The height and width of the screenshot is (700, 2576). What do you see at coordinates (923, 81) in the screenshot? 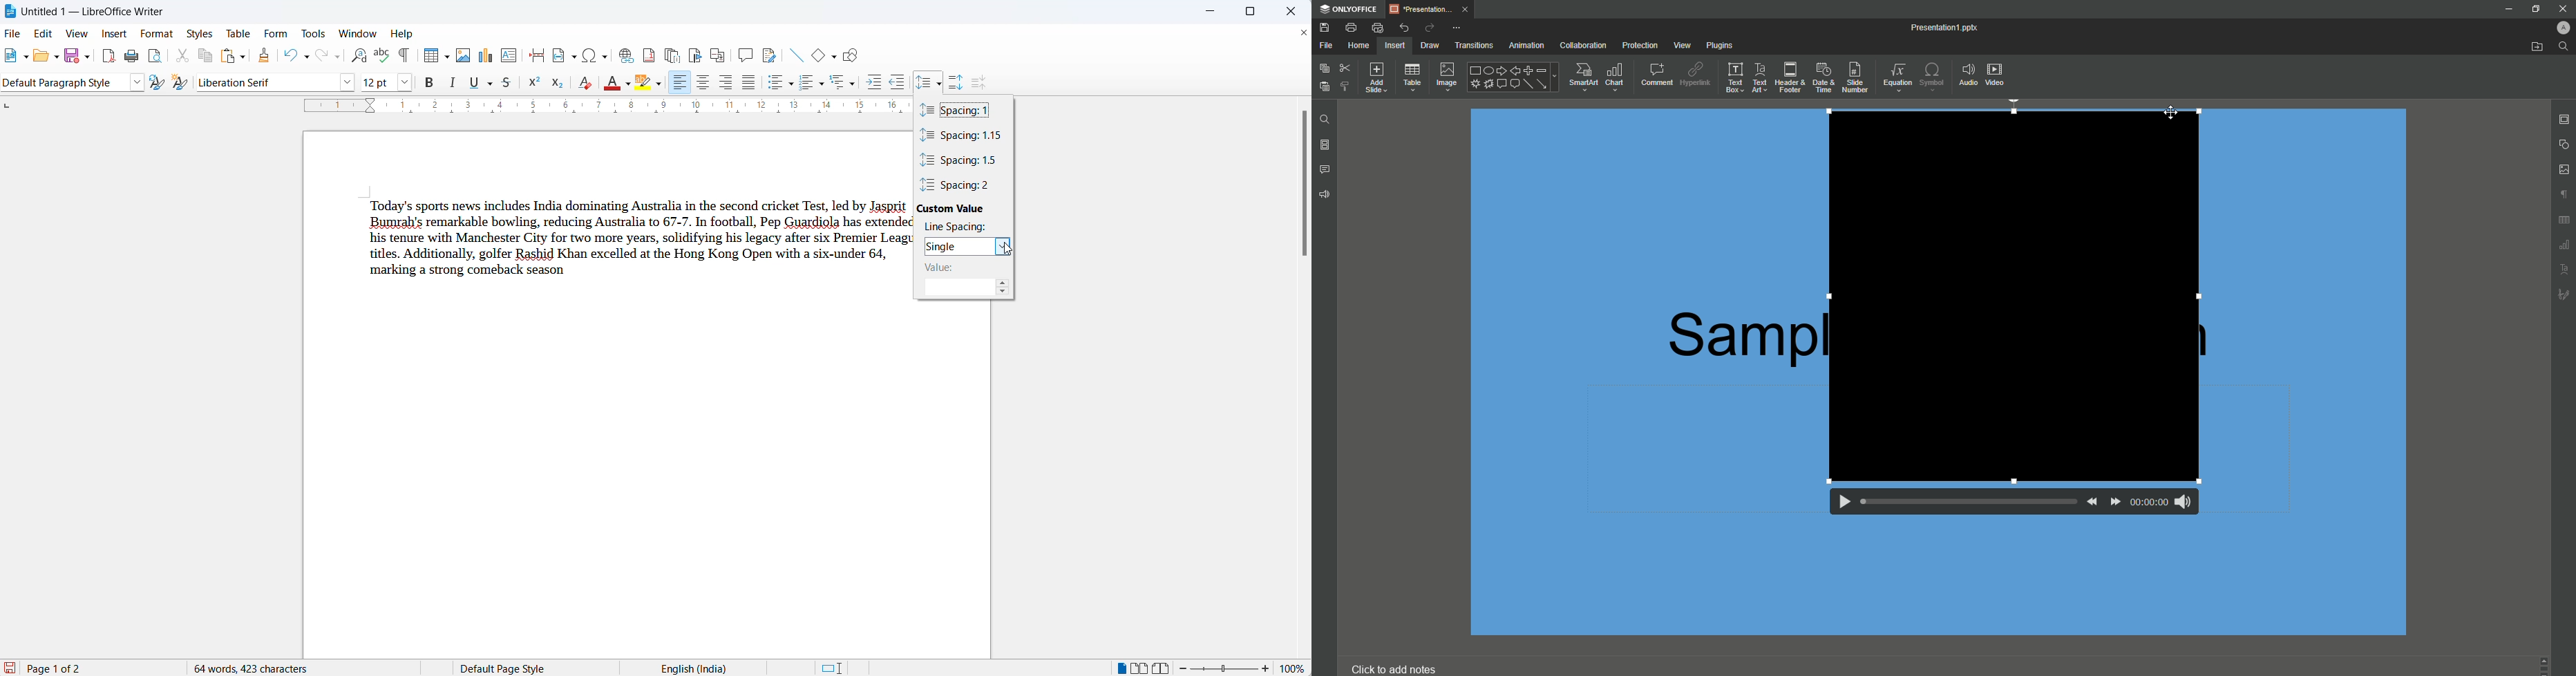
I see `set line spacing icon` at bounding box center [923, 81].